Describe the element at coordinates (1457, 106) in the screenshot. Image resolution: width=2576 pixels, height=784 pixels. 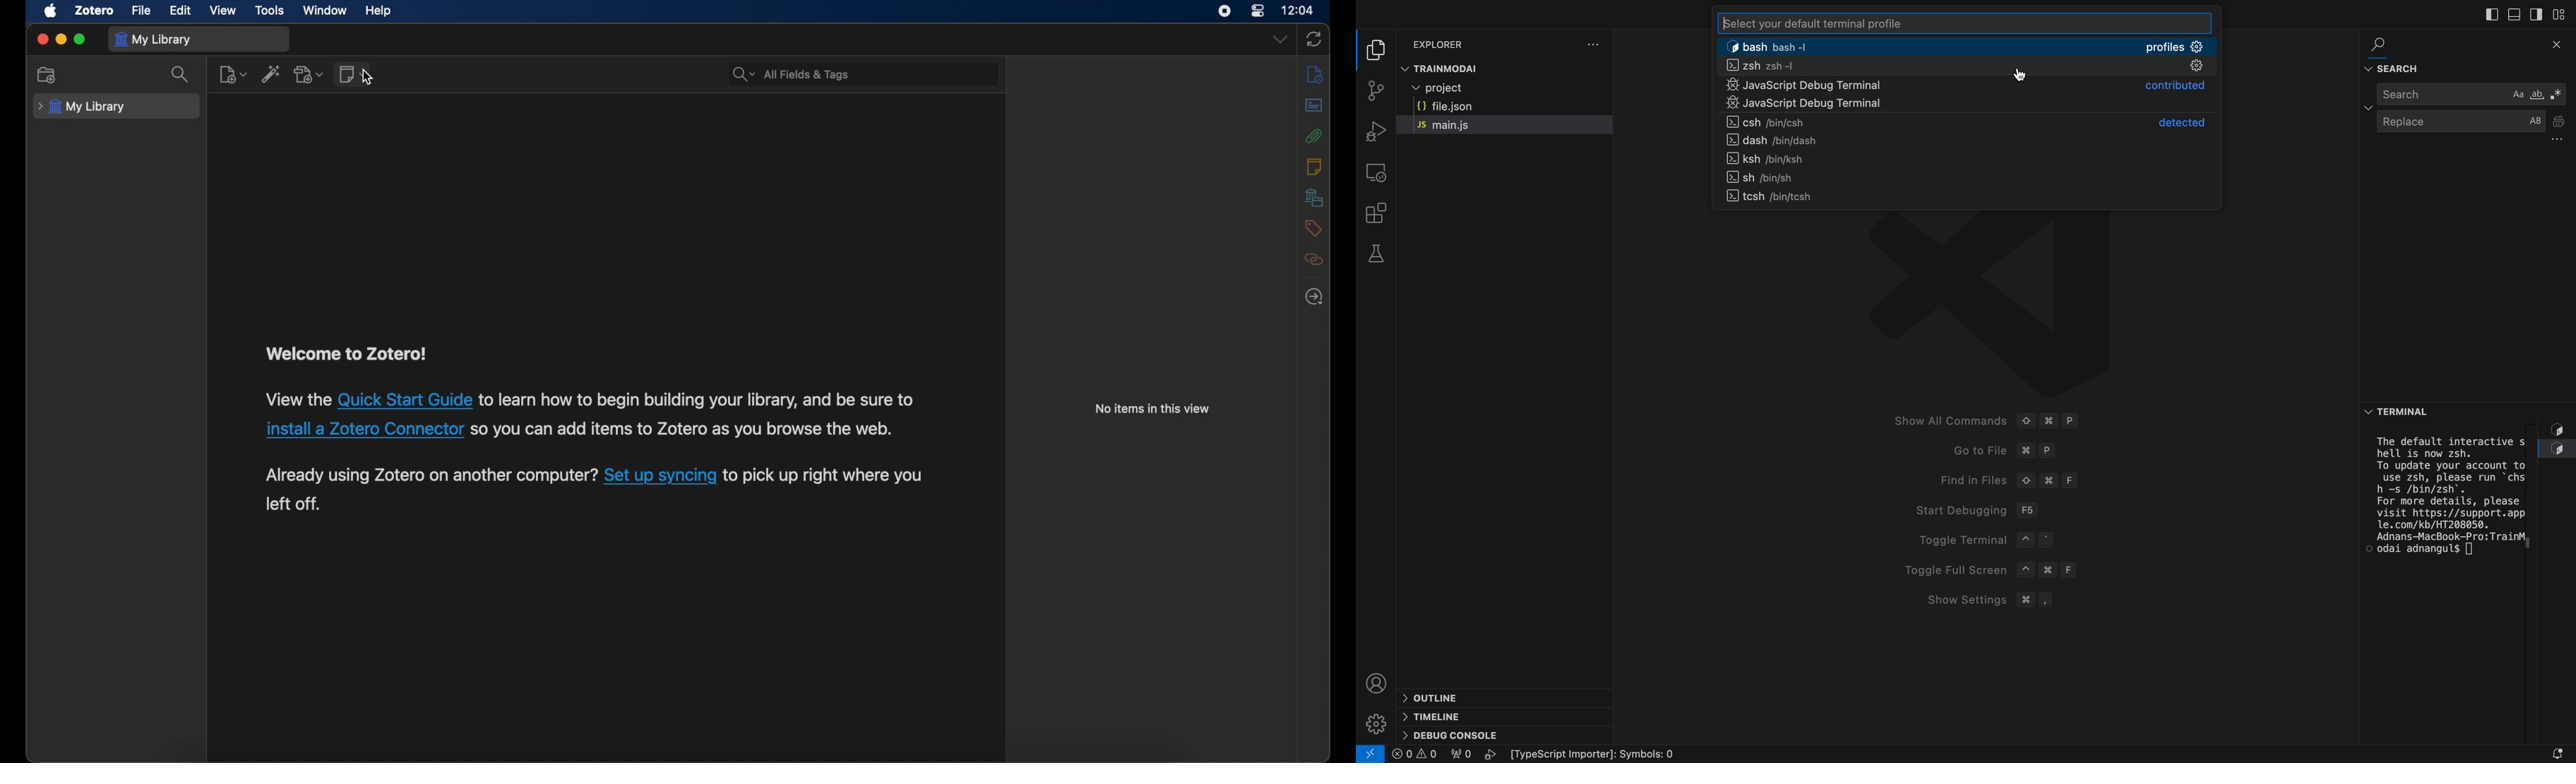
I see `file json` at that location.